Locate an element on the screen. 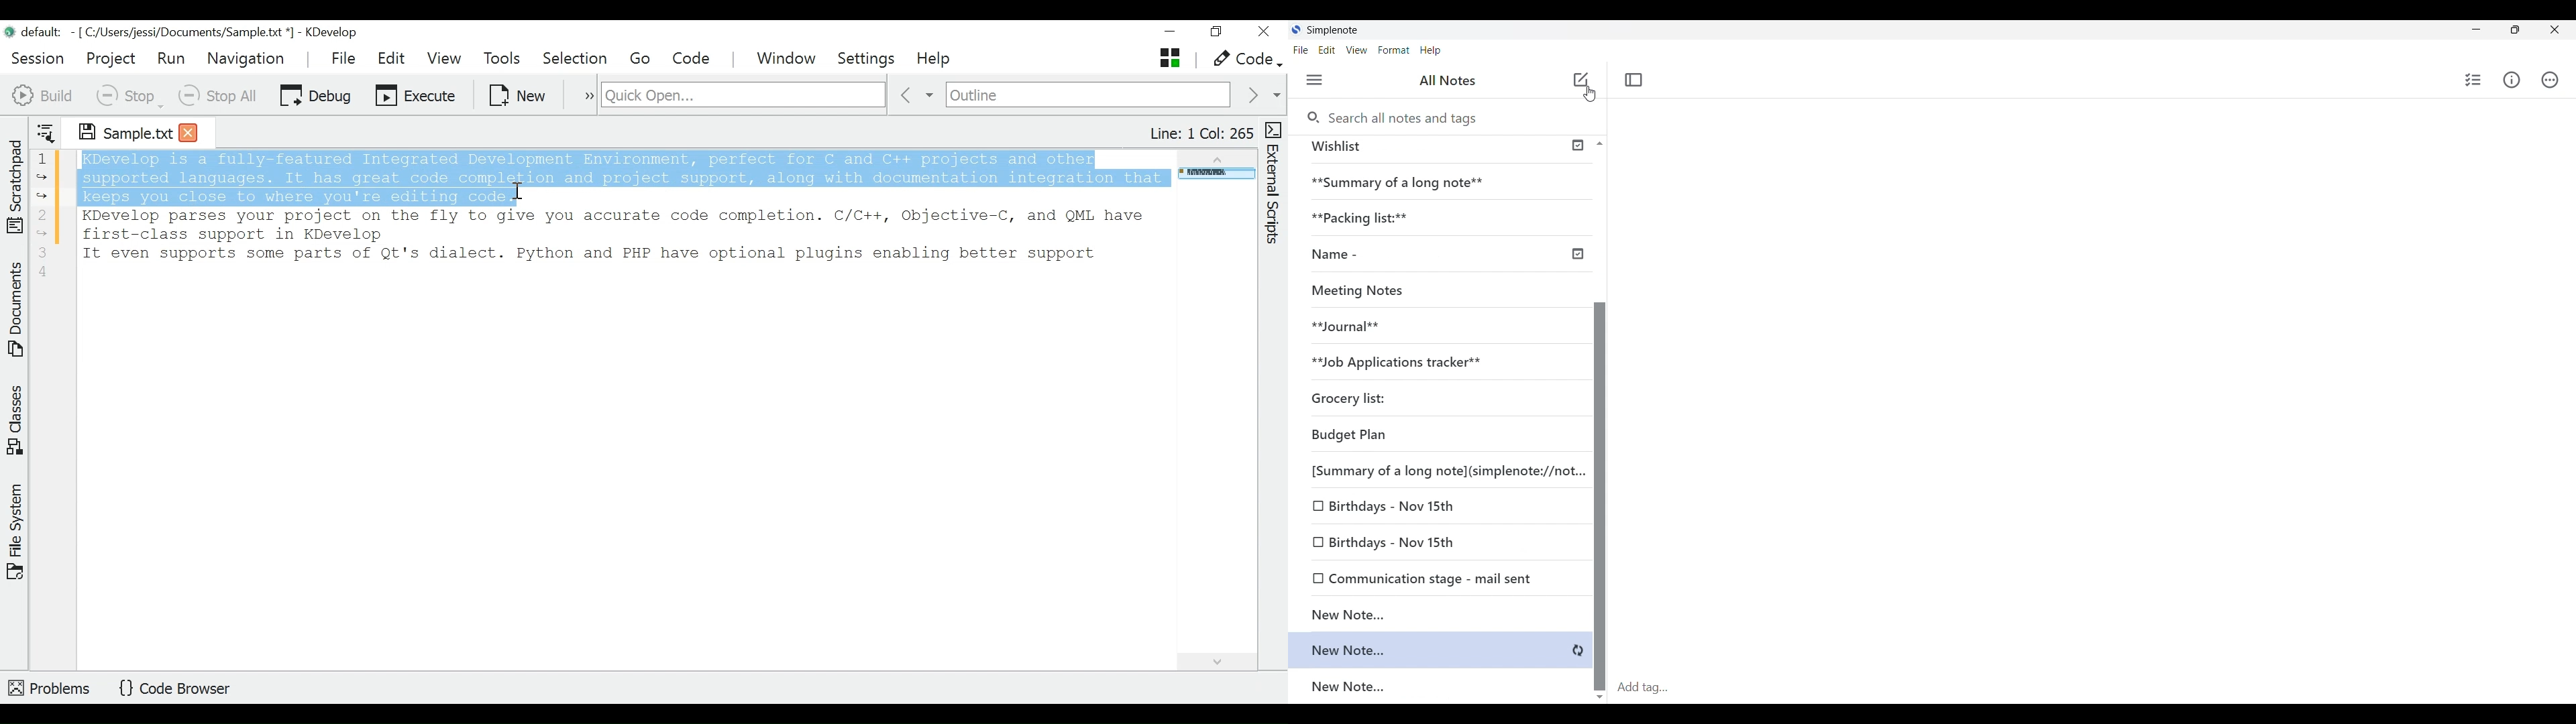 This screenshot has height=728, width=2576. Help is located at coordinates (1432, 51).